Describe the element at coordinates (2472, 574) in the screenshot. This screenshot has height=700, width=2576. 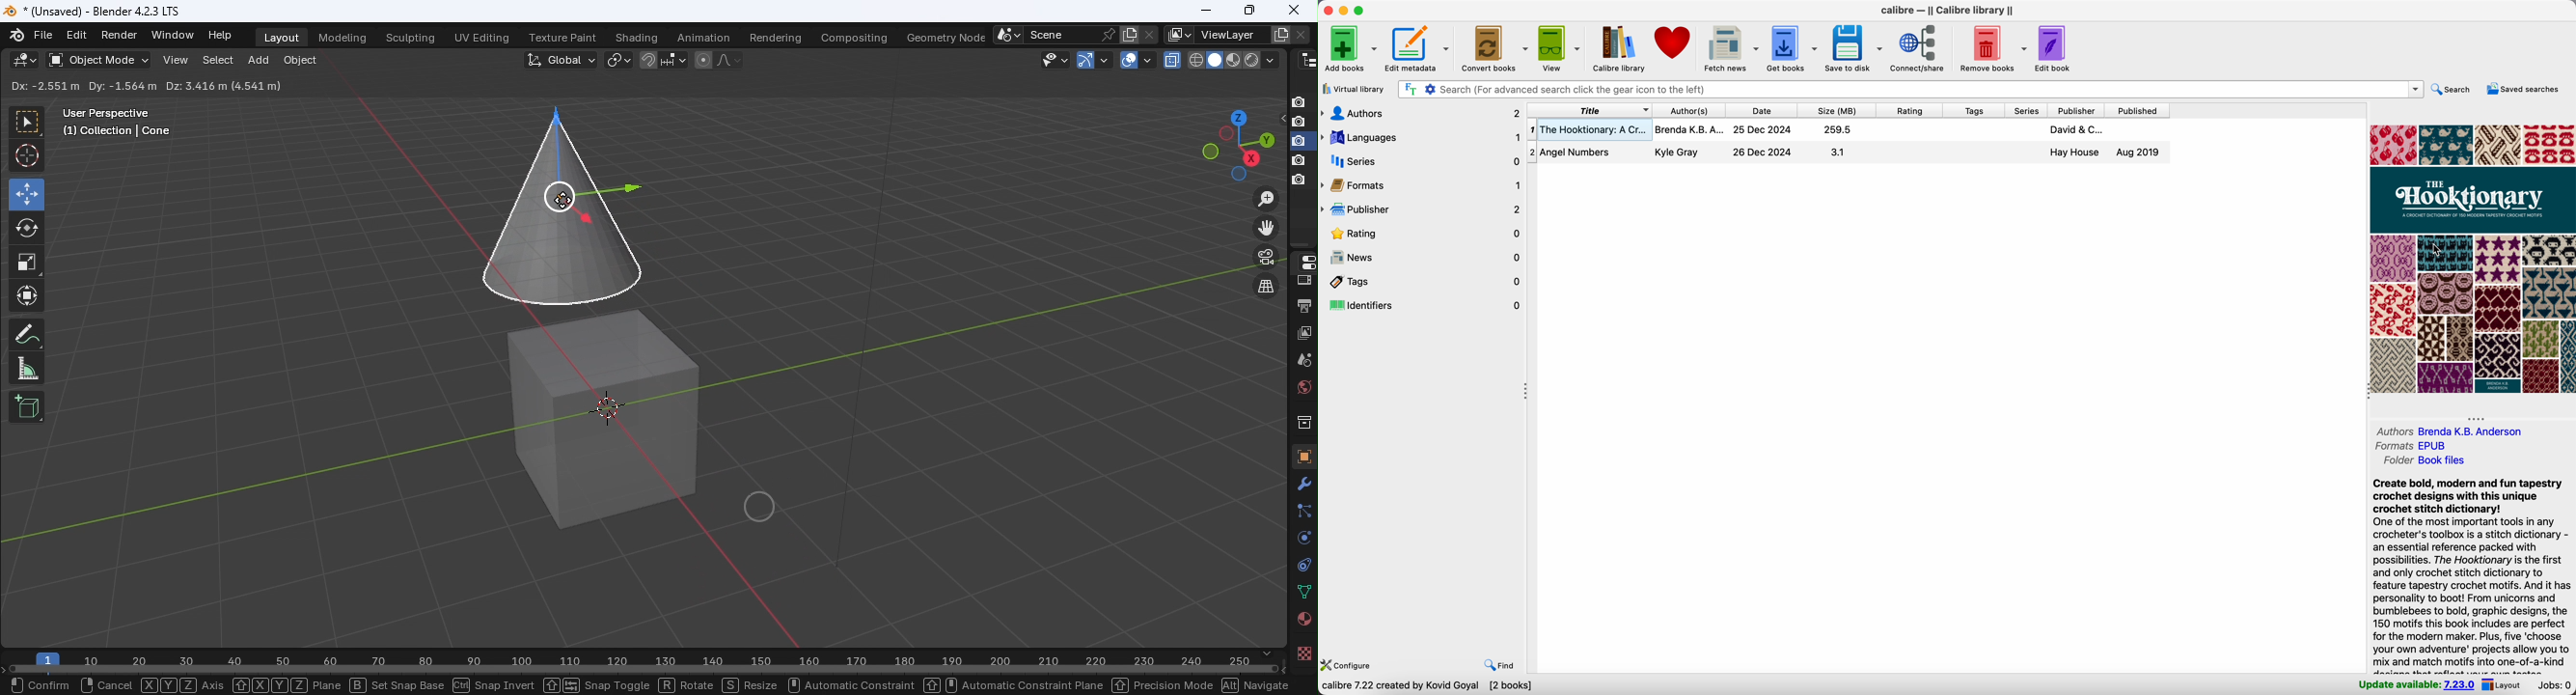
I see `synopsis` at that location.